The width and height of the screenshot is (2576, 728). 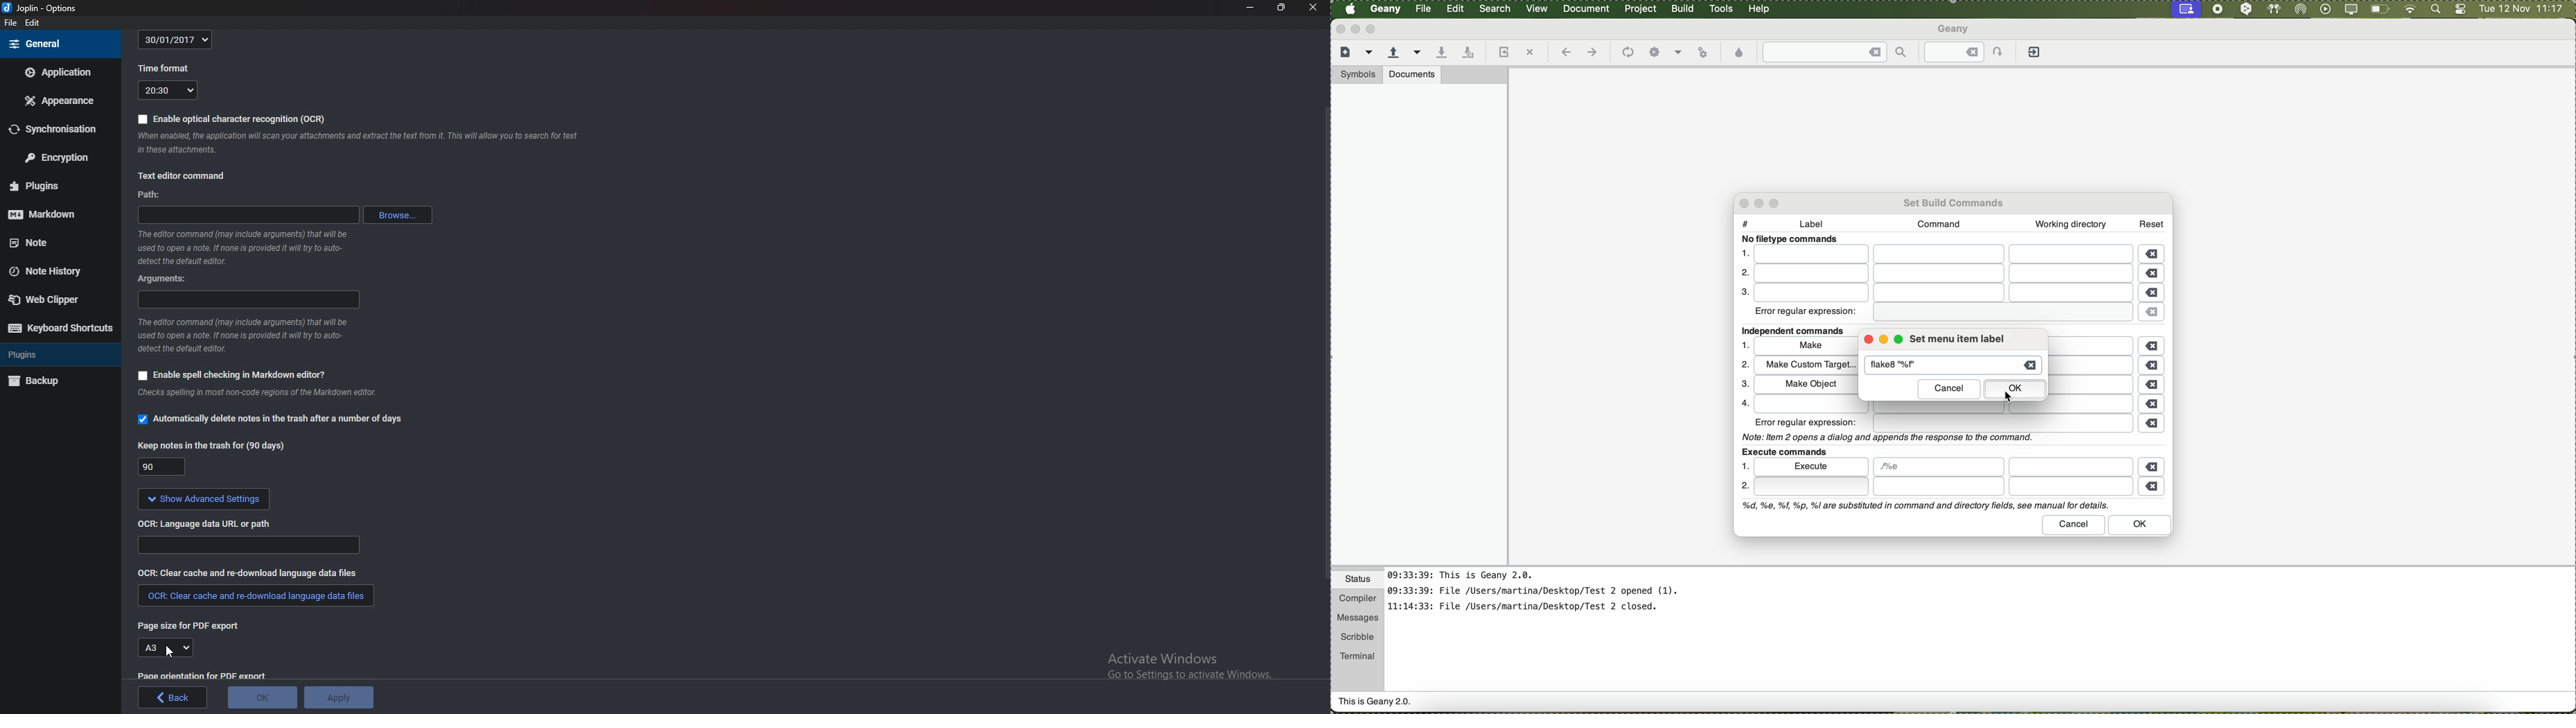 What do you see at coordinates (32, 22) in the screenshot?
I see `Edit` at bounding box center [32, 22].